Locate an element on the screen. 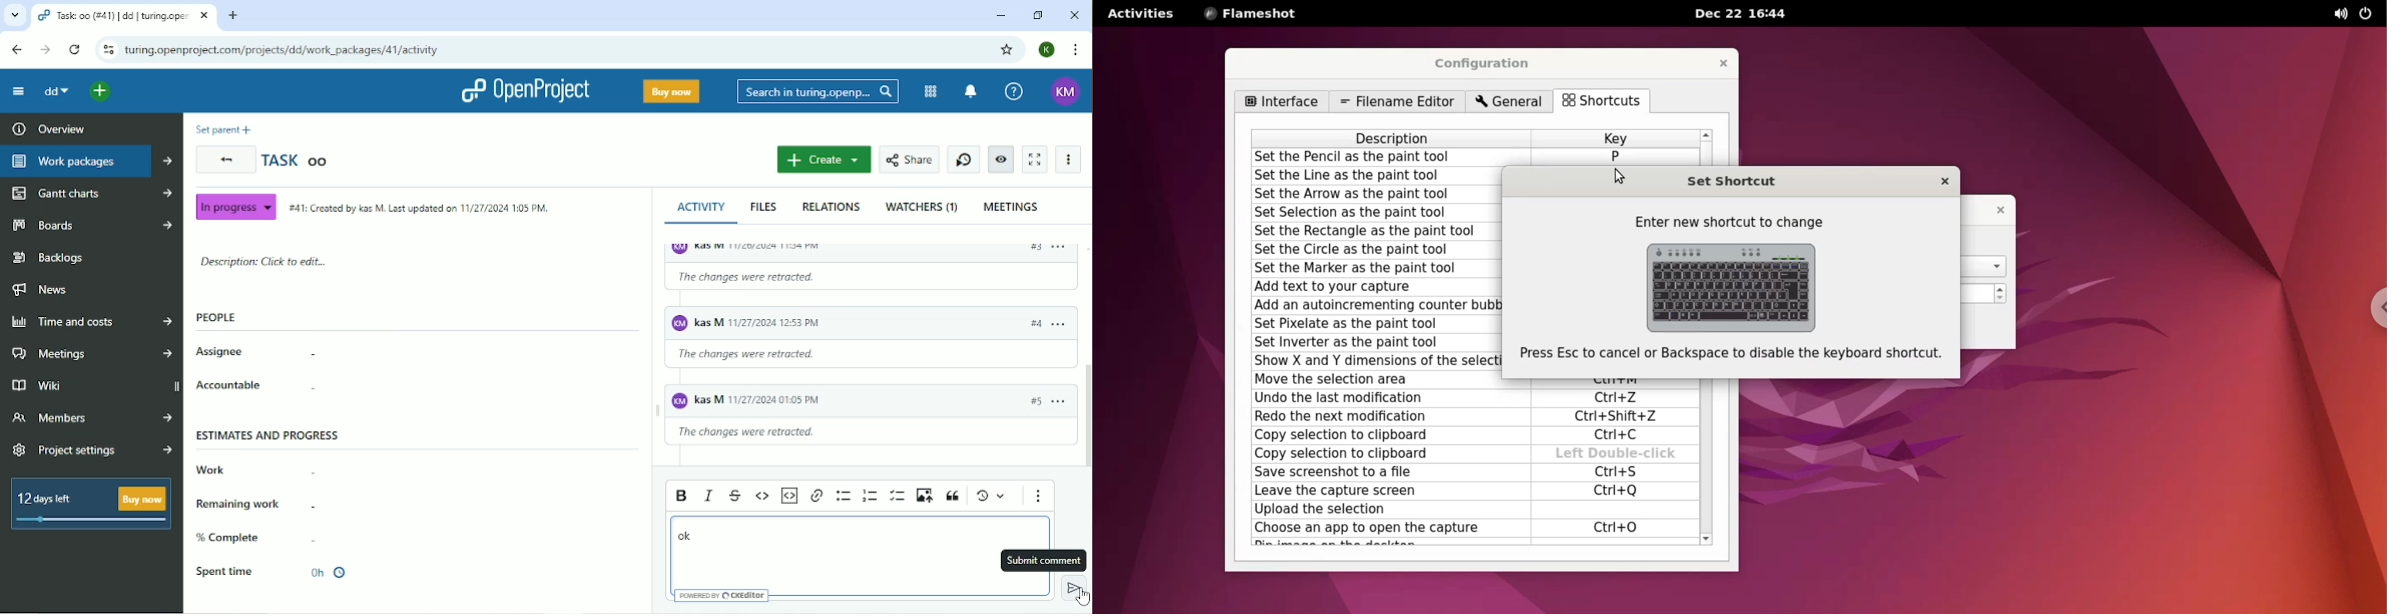  Press Esc to cancel or Backspace to disable the keyboard shortcut is located at coordinates (1736, 355).